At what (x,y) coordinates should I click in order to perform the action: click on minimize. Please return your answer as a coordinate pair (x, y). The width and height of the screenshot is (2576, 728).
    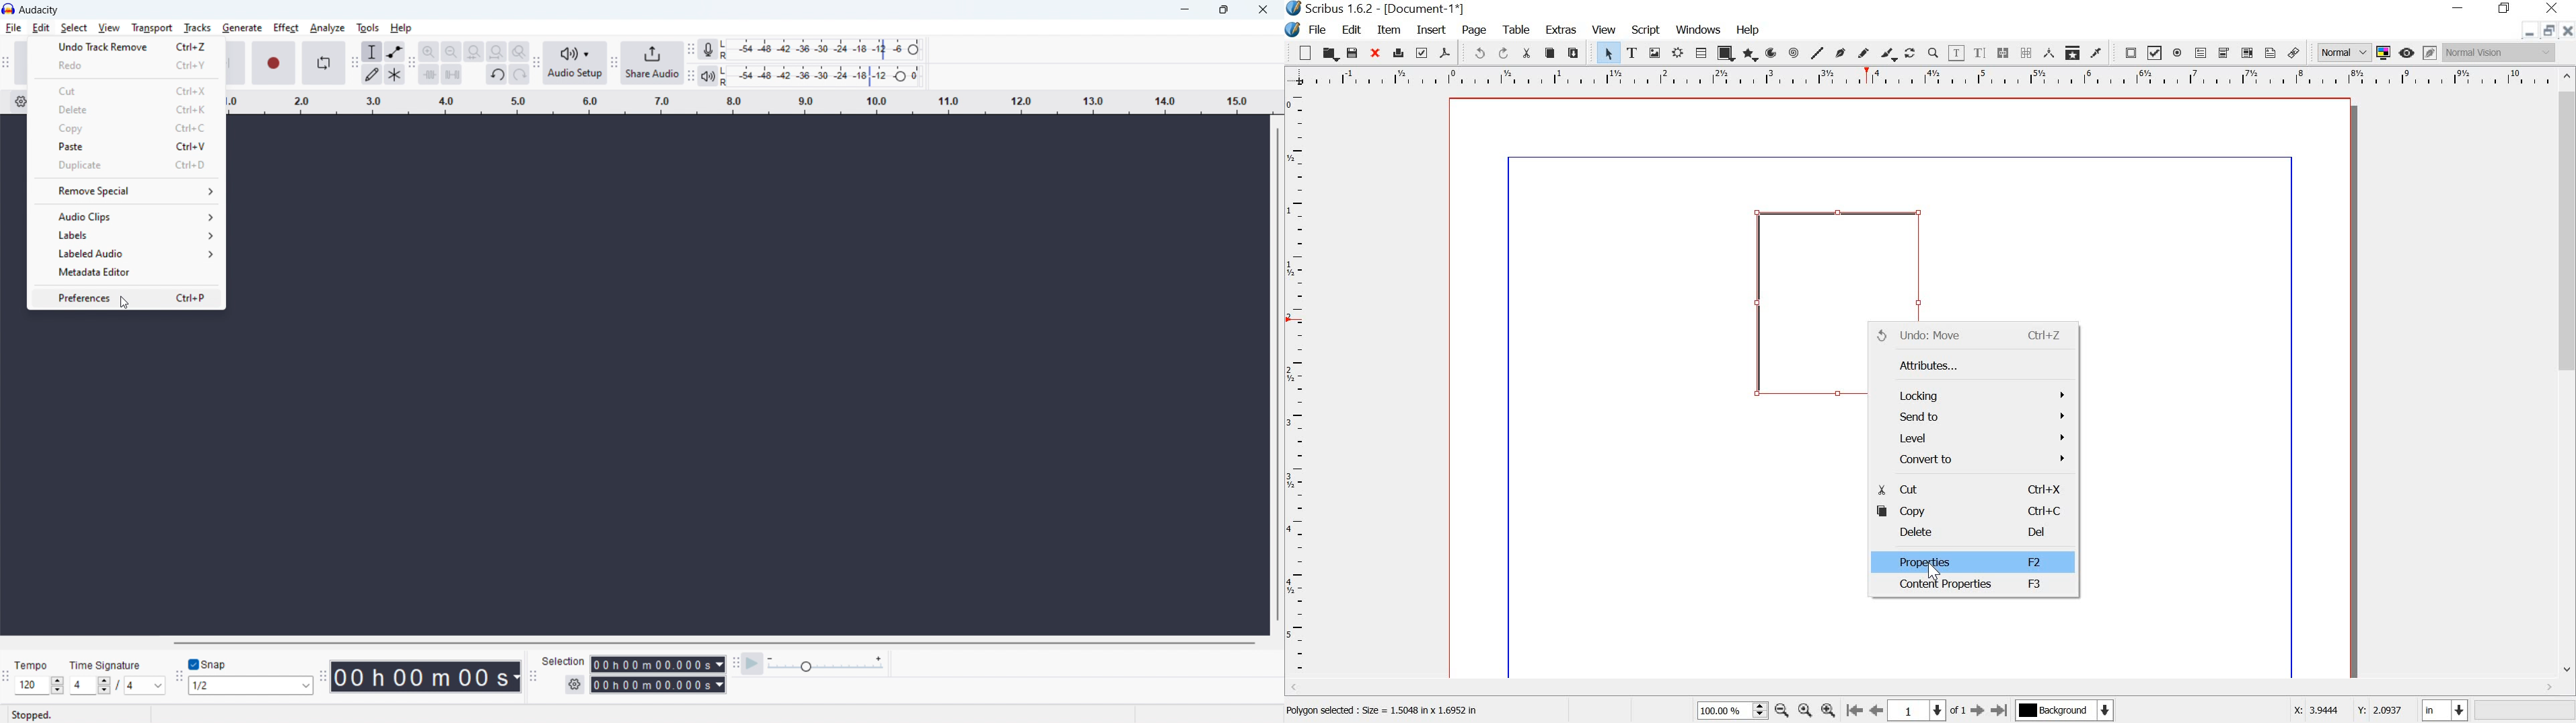
    Looking at the image, I should click on (2460, 7).